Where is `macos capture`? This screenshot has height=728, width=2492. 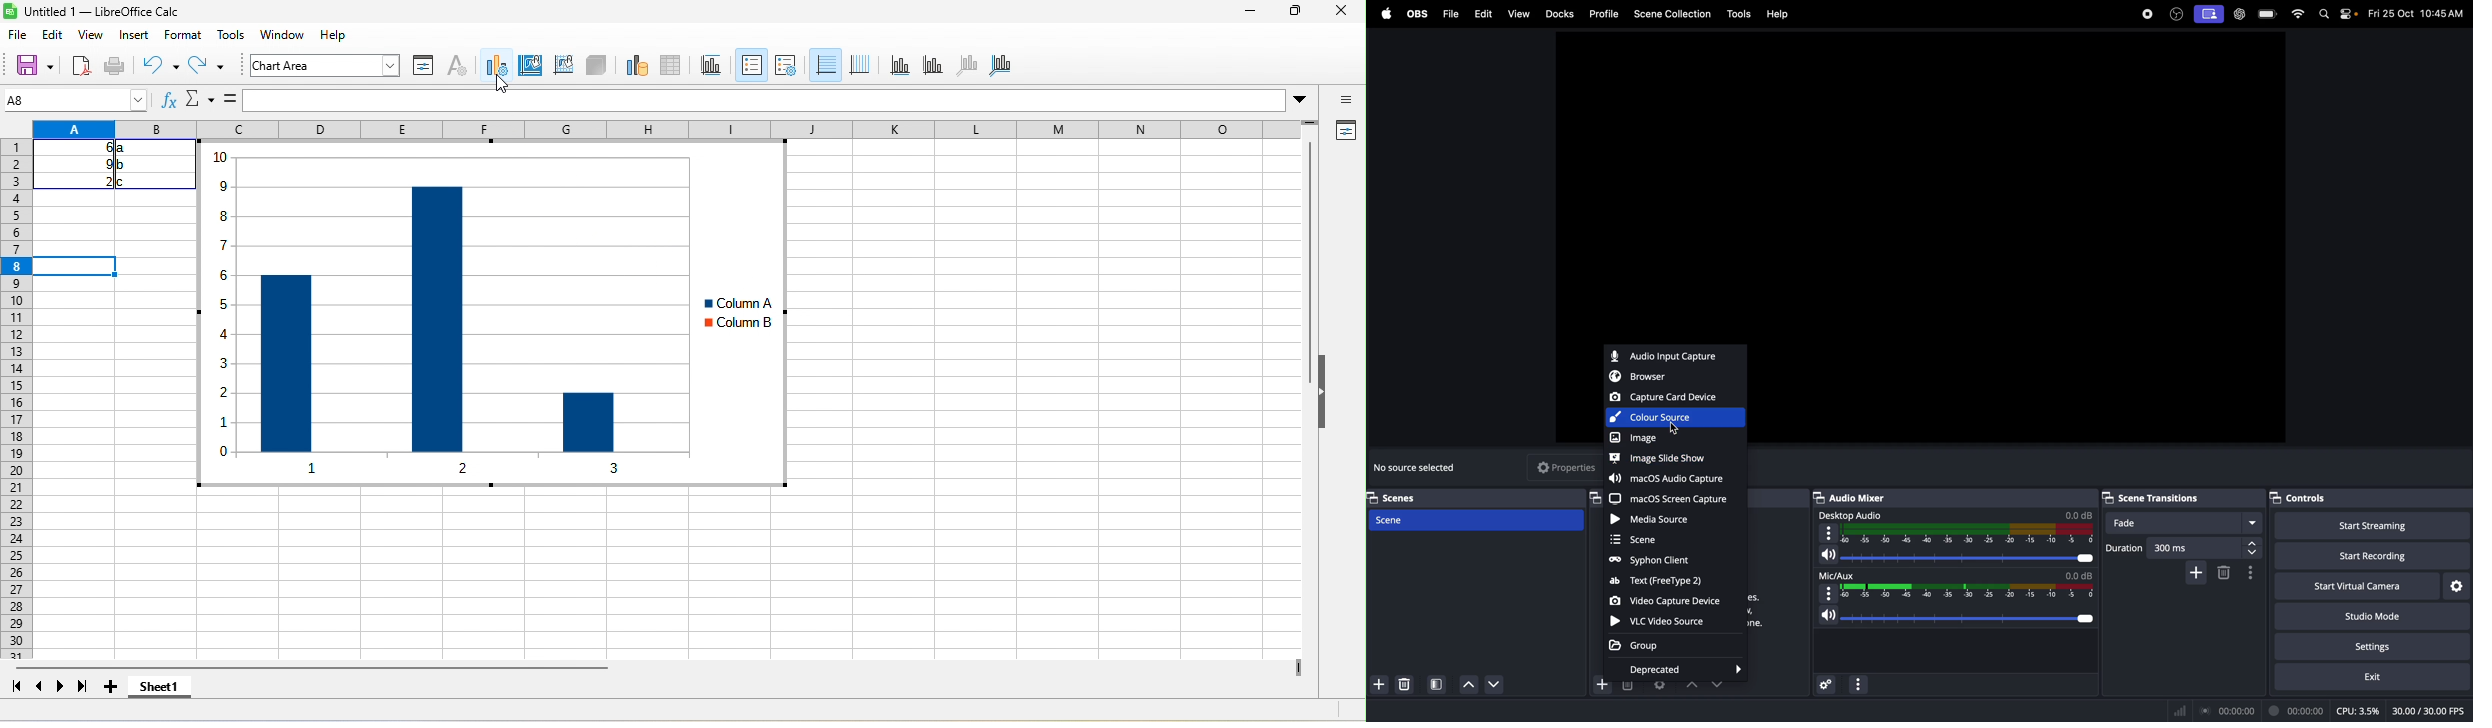 macos capture is located at coordinates (1667, 479).